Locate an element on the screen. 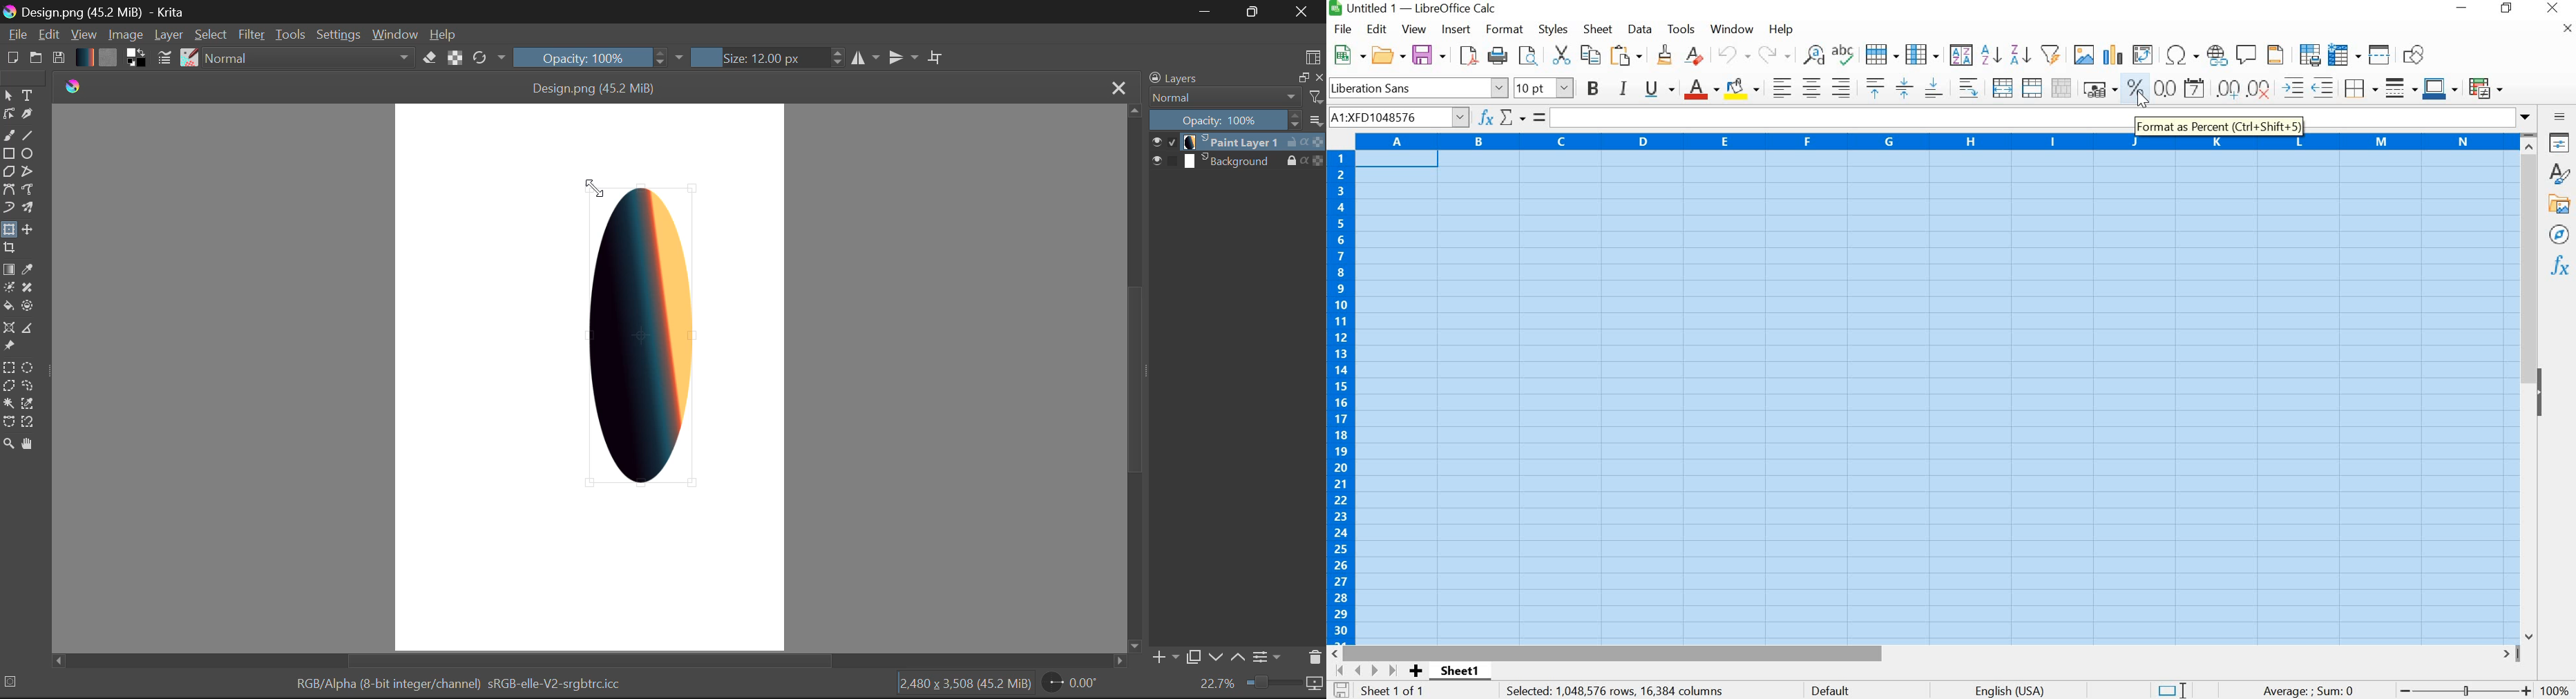 Image resolution: width=2576 pixels, height=700 pixels. Scroll Bar is located at coordinates (592, 662).